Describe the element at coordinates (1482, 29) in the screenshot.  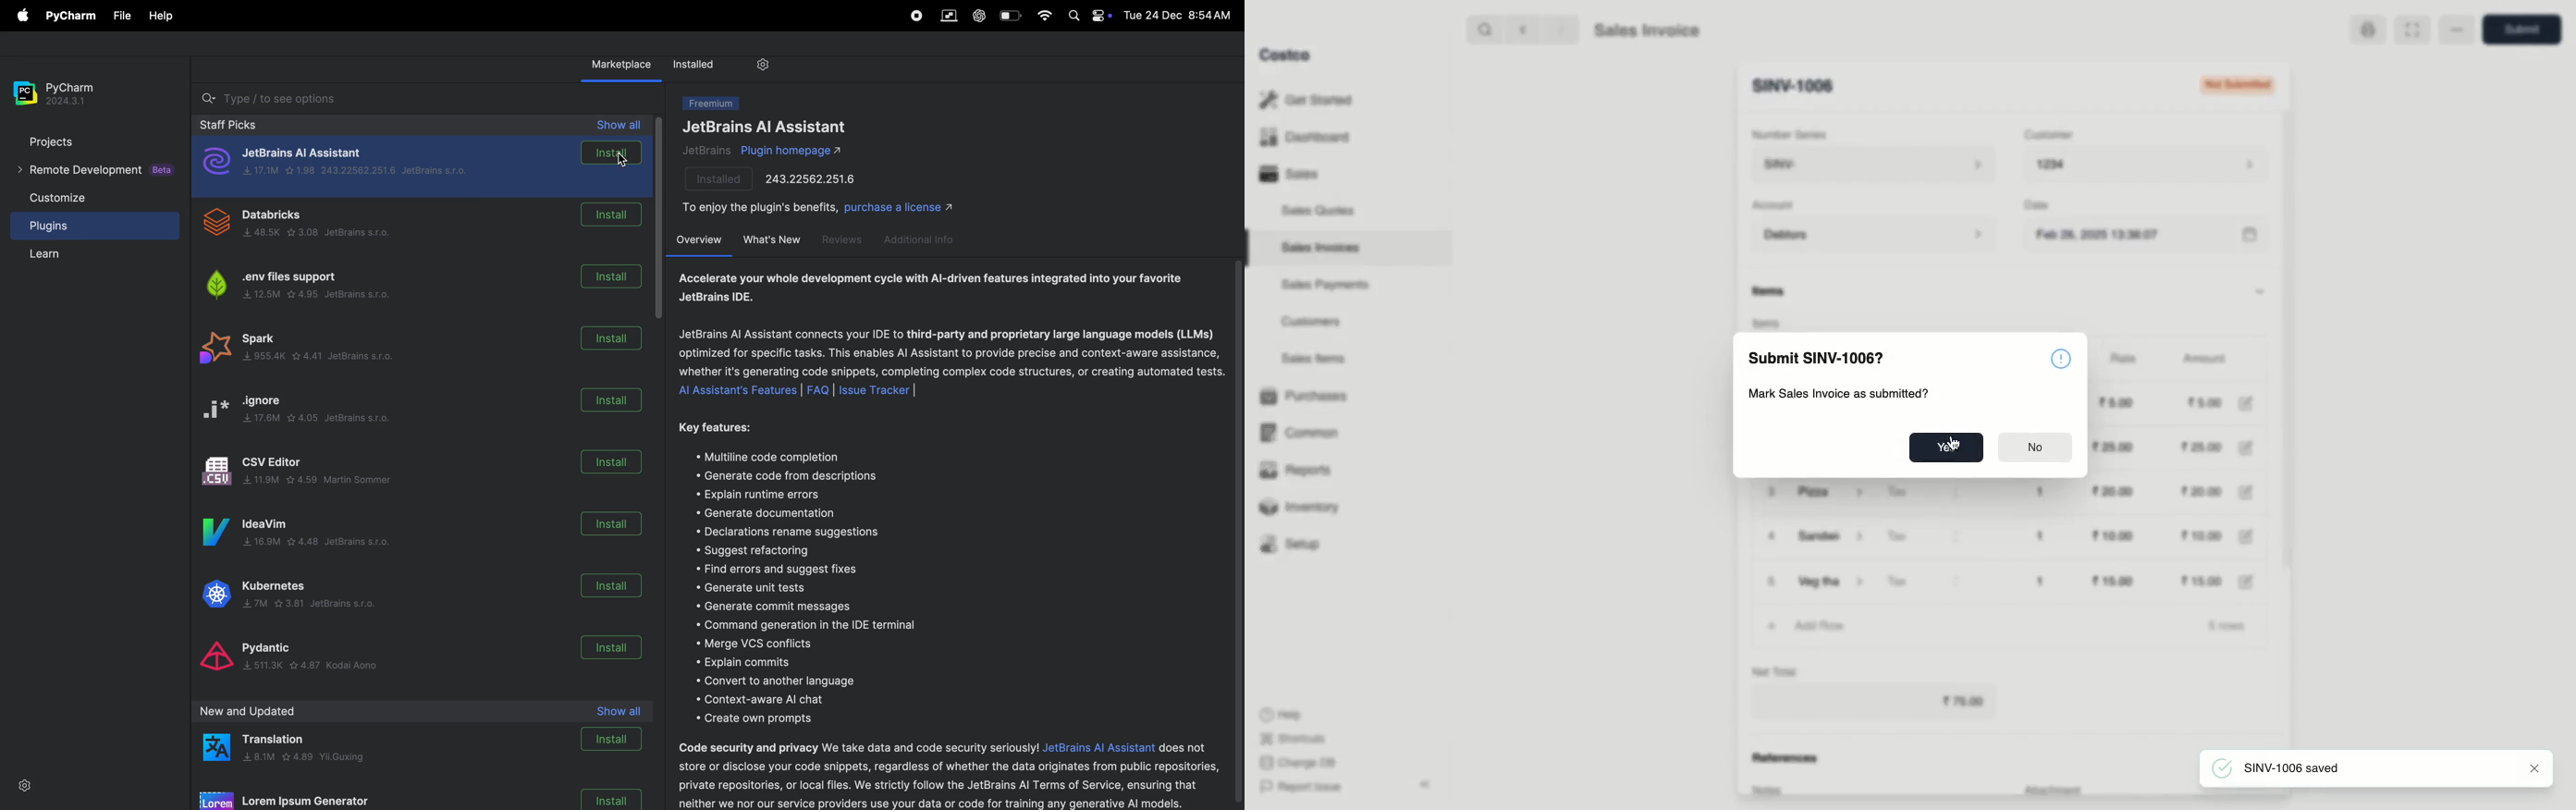
I see `Search` at that location.